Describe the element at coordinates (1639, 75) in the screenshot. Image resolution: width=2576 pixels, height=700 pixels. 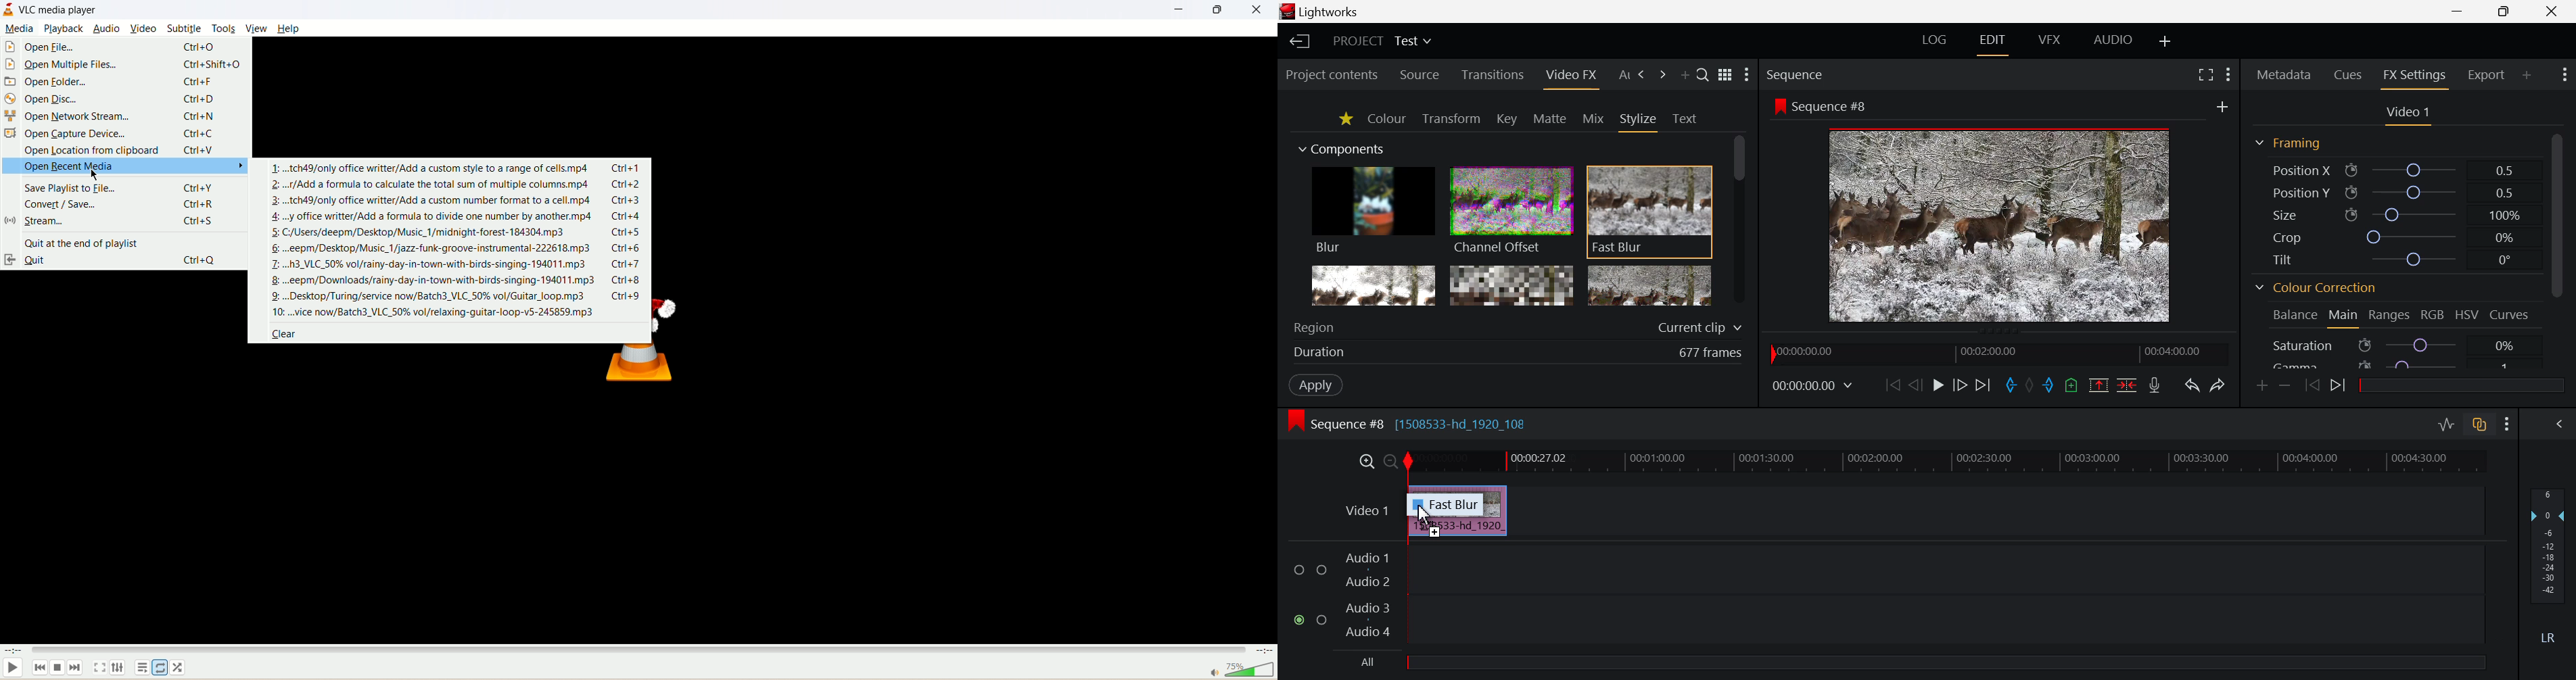
I see `Next Panel` at that location.